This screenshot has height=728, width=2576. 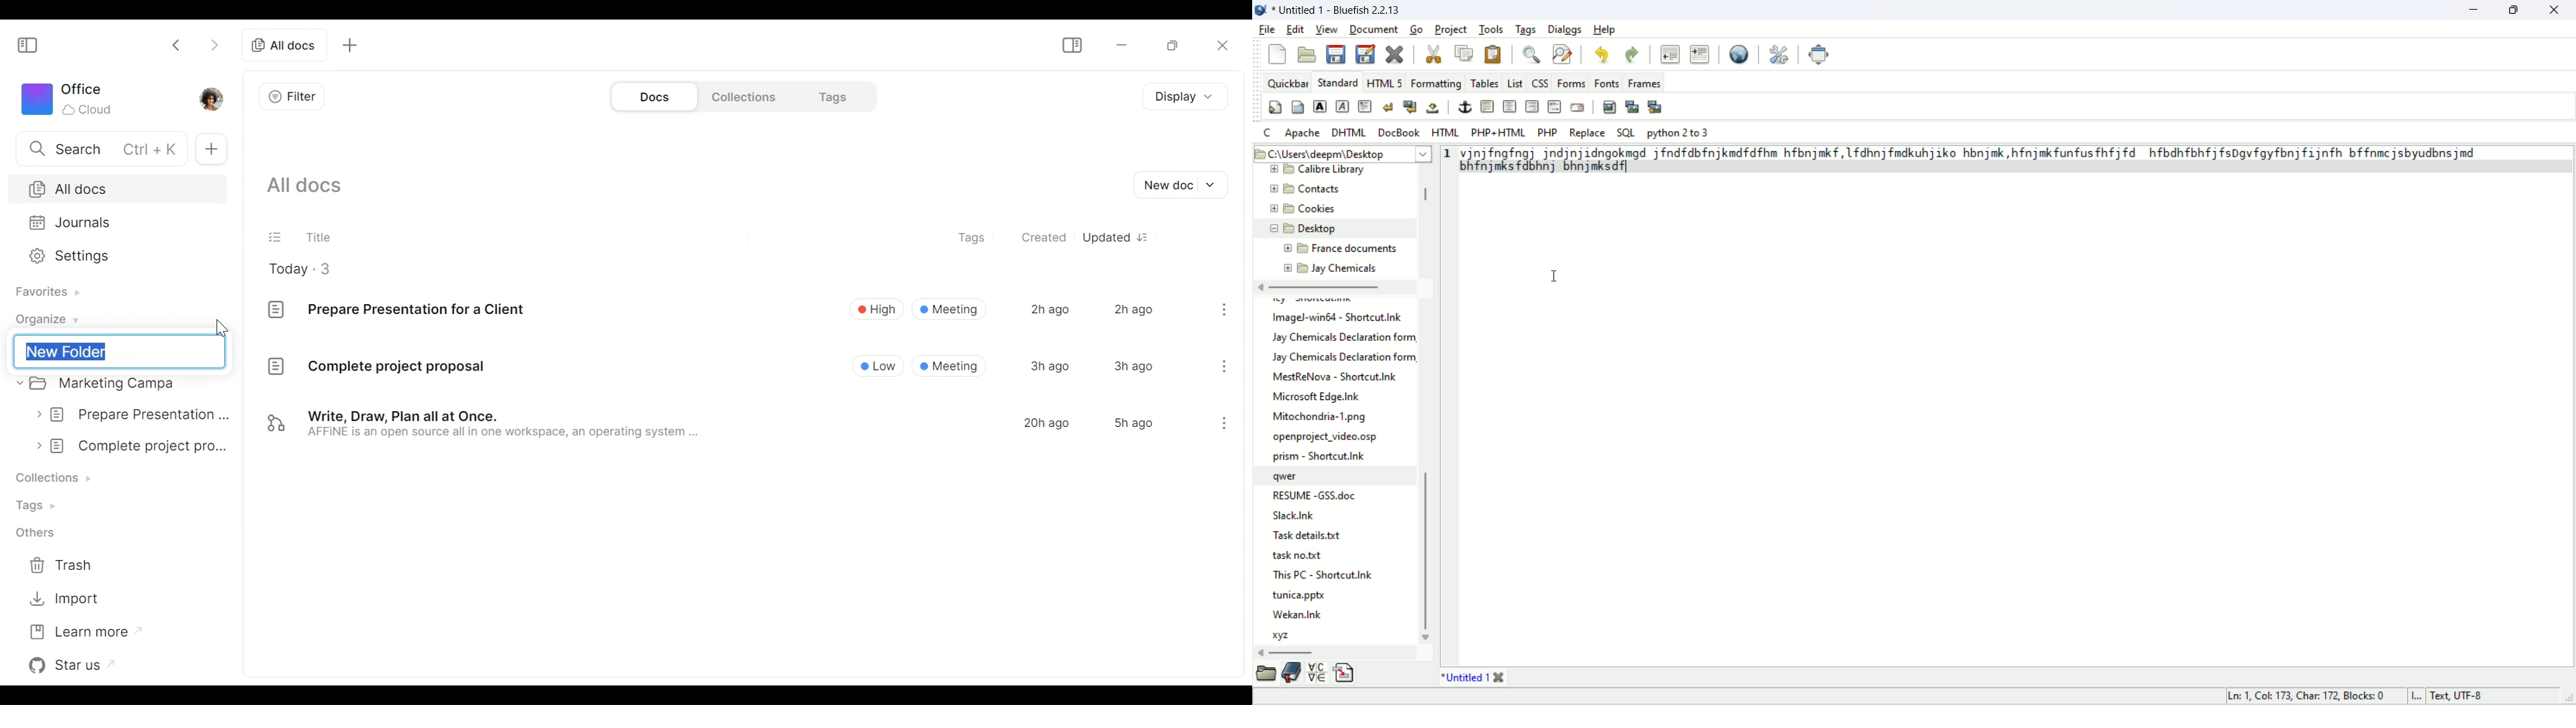 I want to click on Close, so click(x=1223, y=47).